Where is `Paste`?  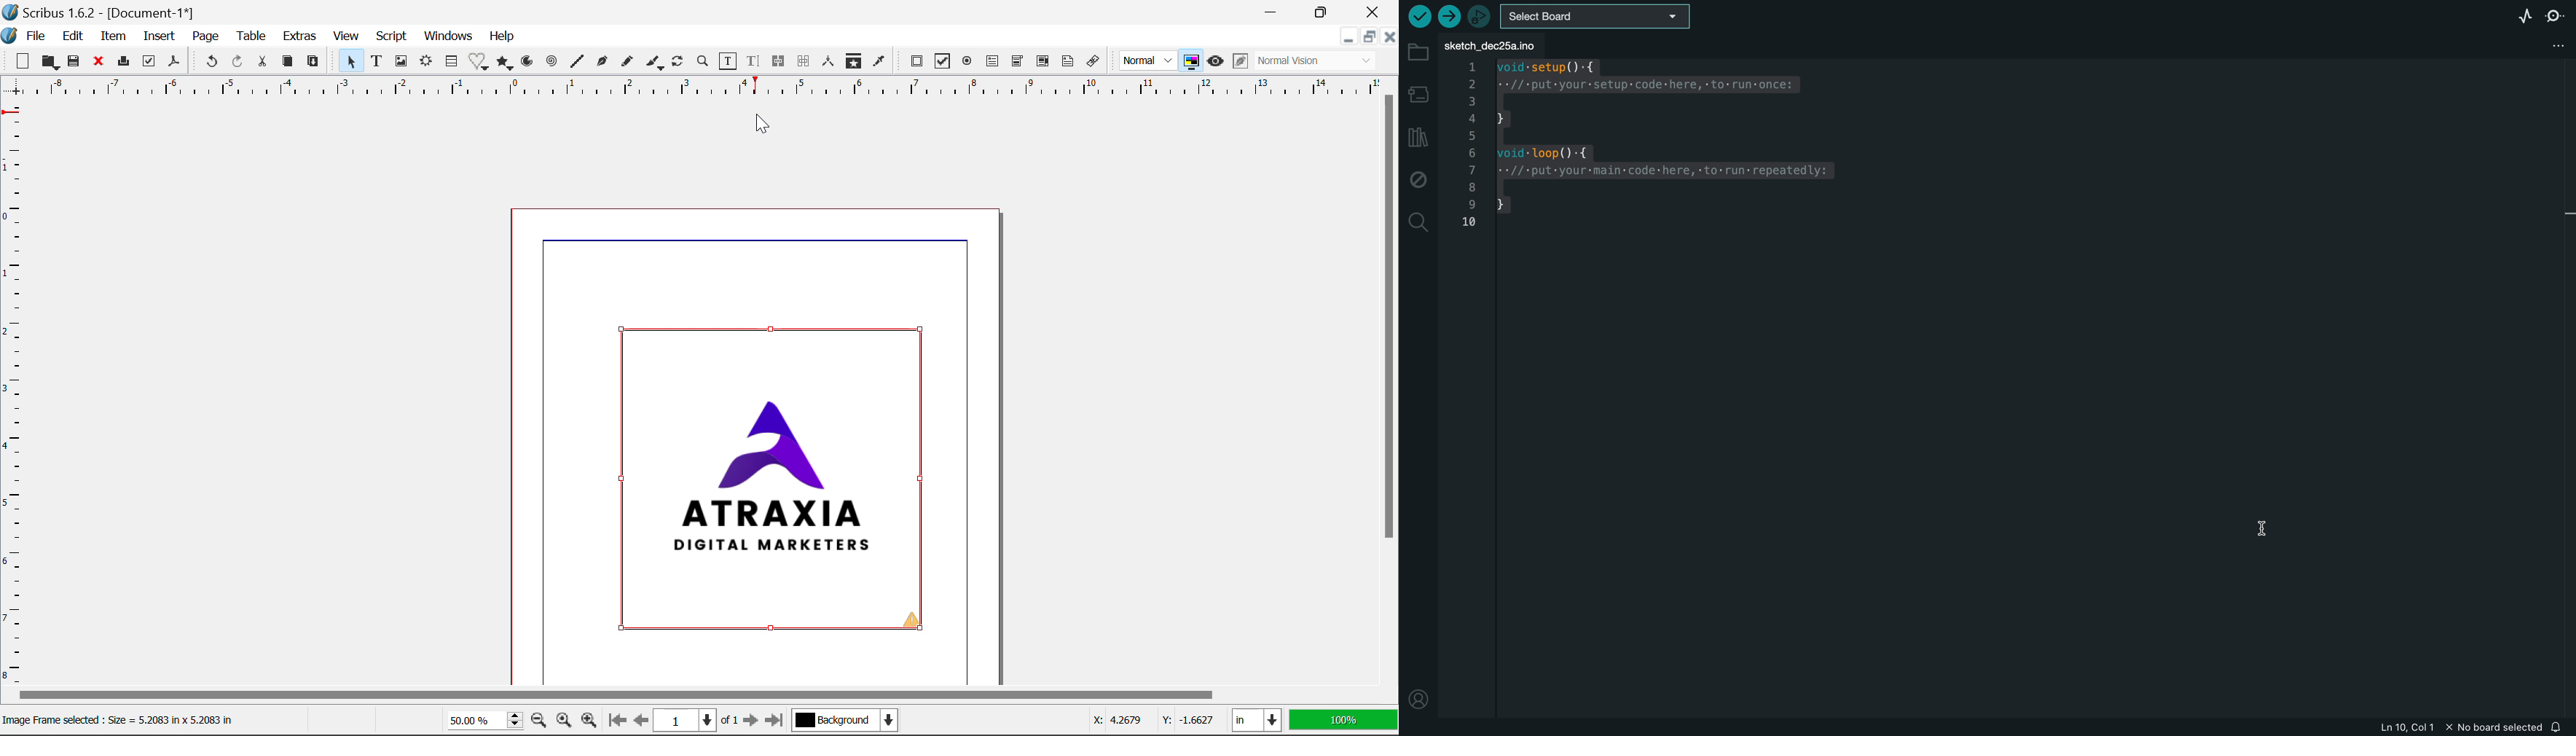 Paste is located at coordinates (314, 63).